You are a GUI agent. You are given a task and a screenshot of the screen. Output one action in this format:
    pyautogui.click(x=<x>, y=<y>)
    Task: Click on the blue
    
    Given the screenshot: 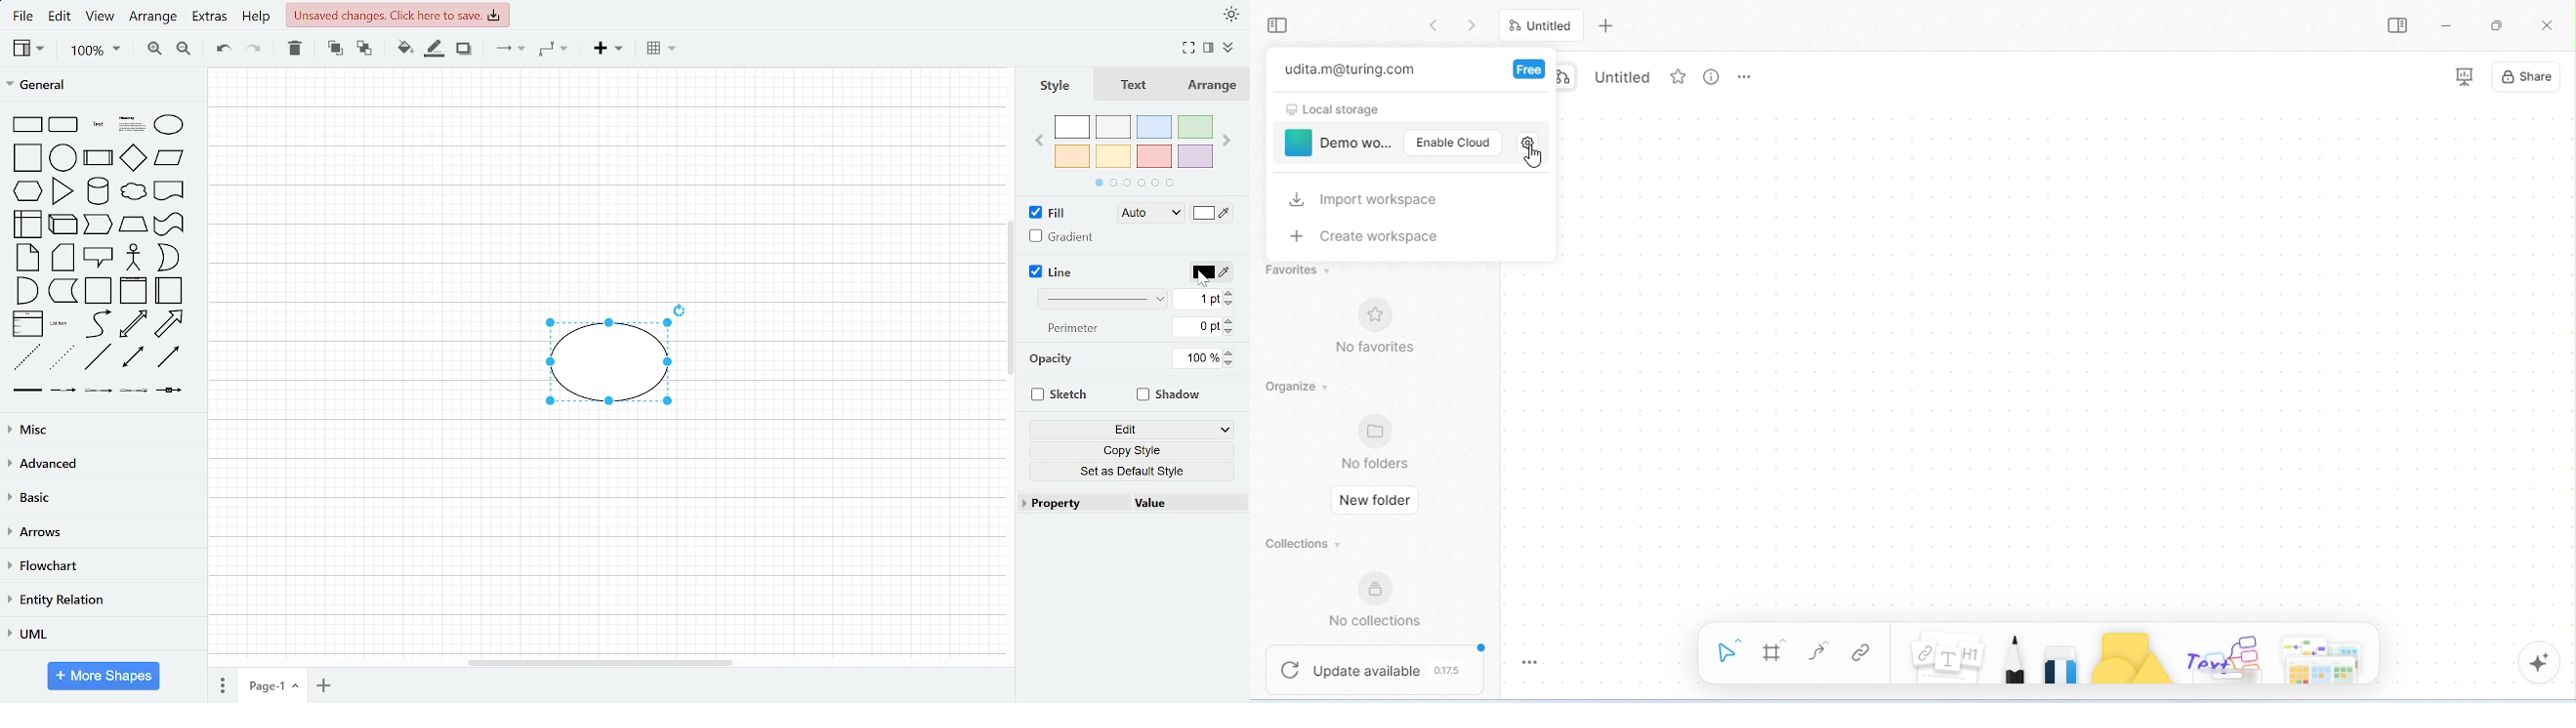 What is the action you would take?
    pyautogui.click(x=1155, y=127)
    